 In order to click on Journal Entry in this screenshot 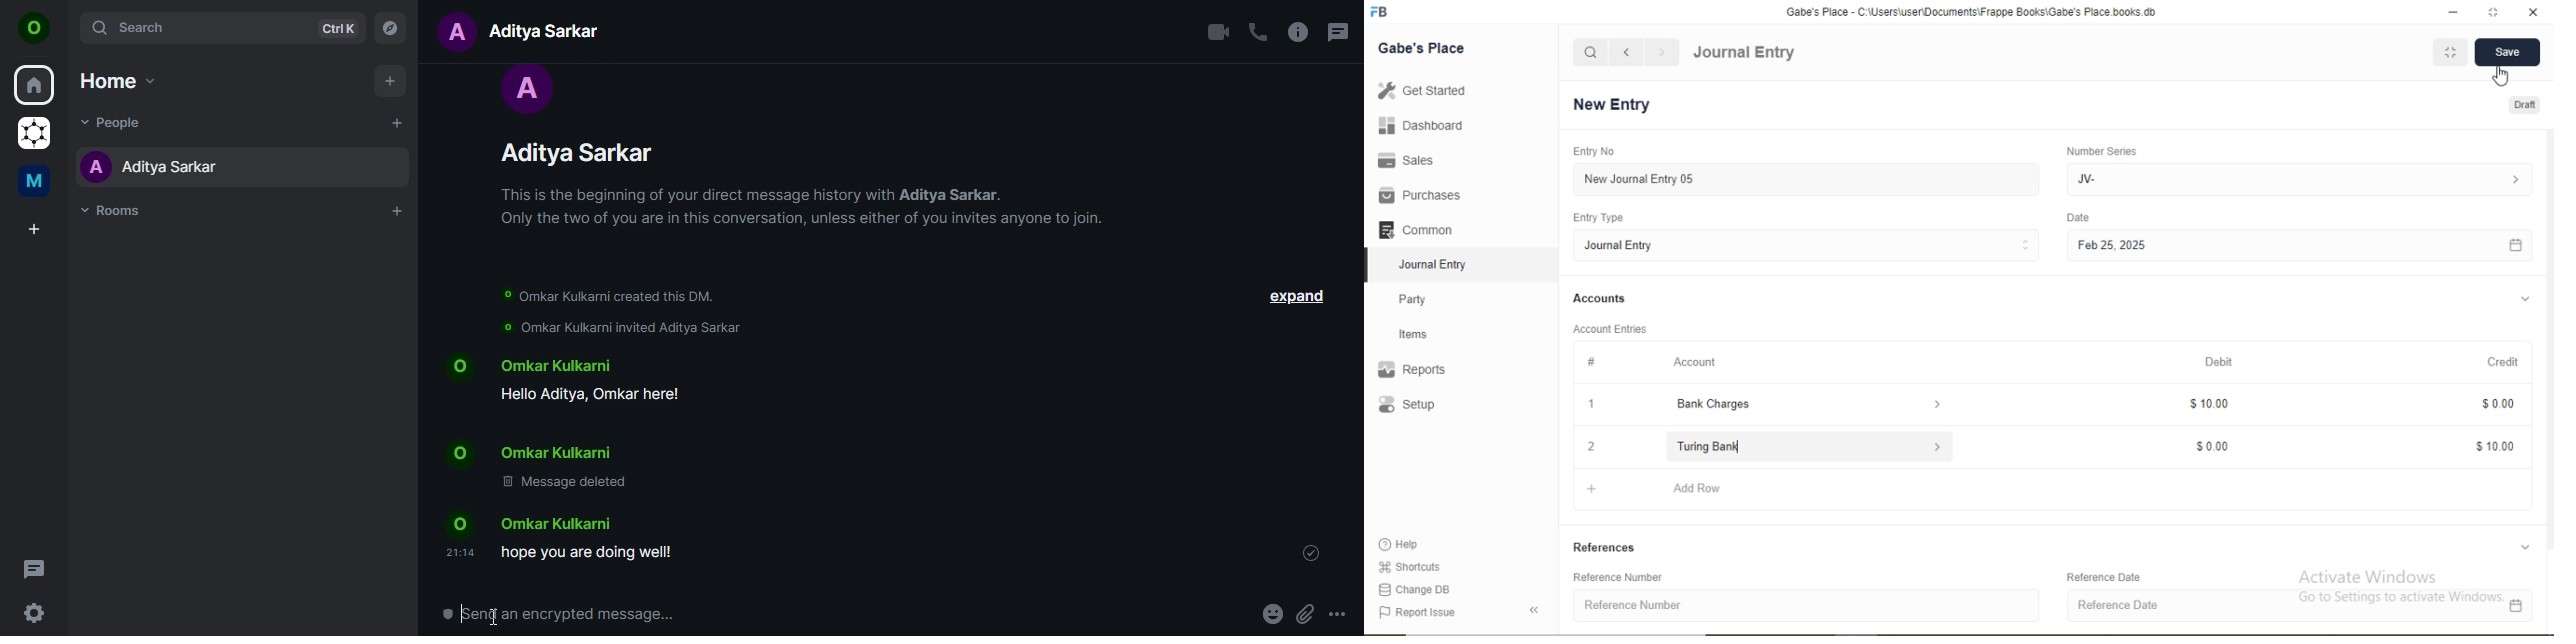, I will do `click(1808, 245)`.